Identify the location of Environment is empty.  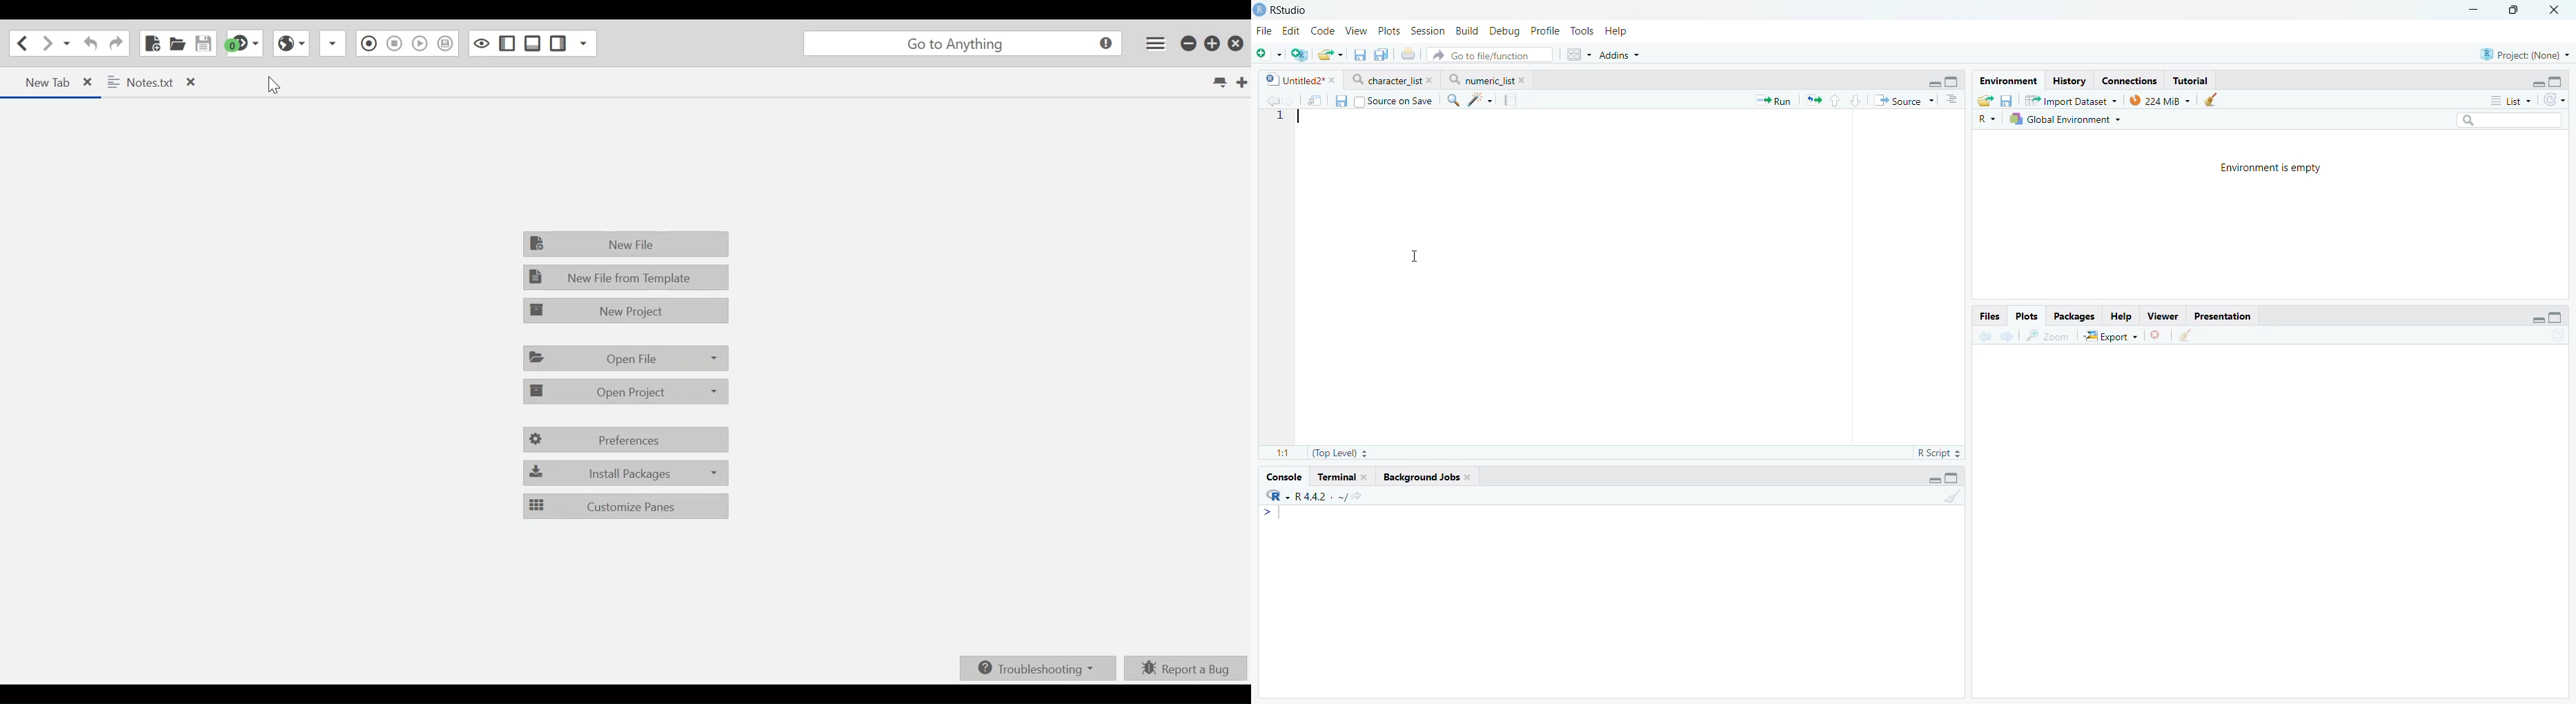
(2273, 169).